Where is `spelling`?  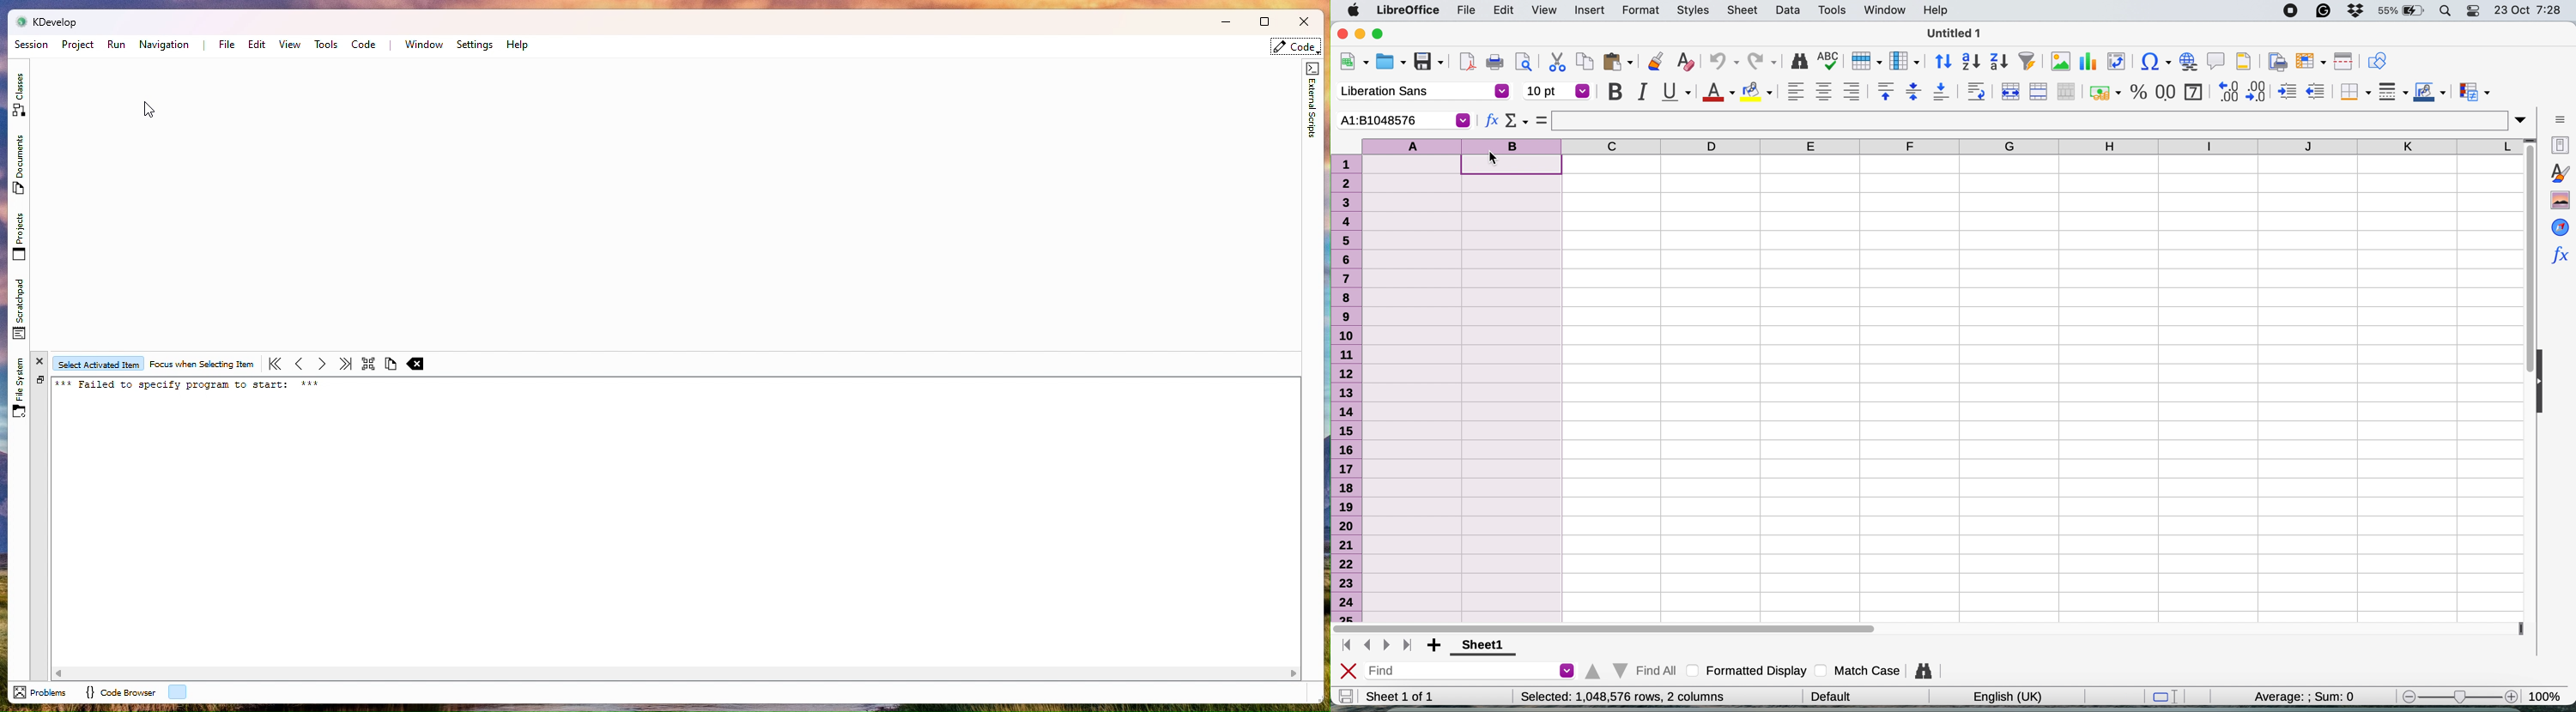 spelling is located at coordinates (1829, 61).